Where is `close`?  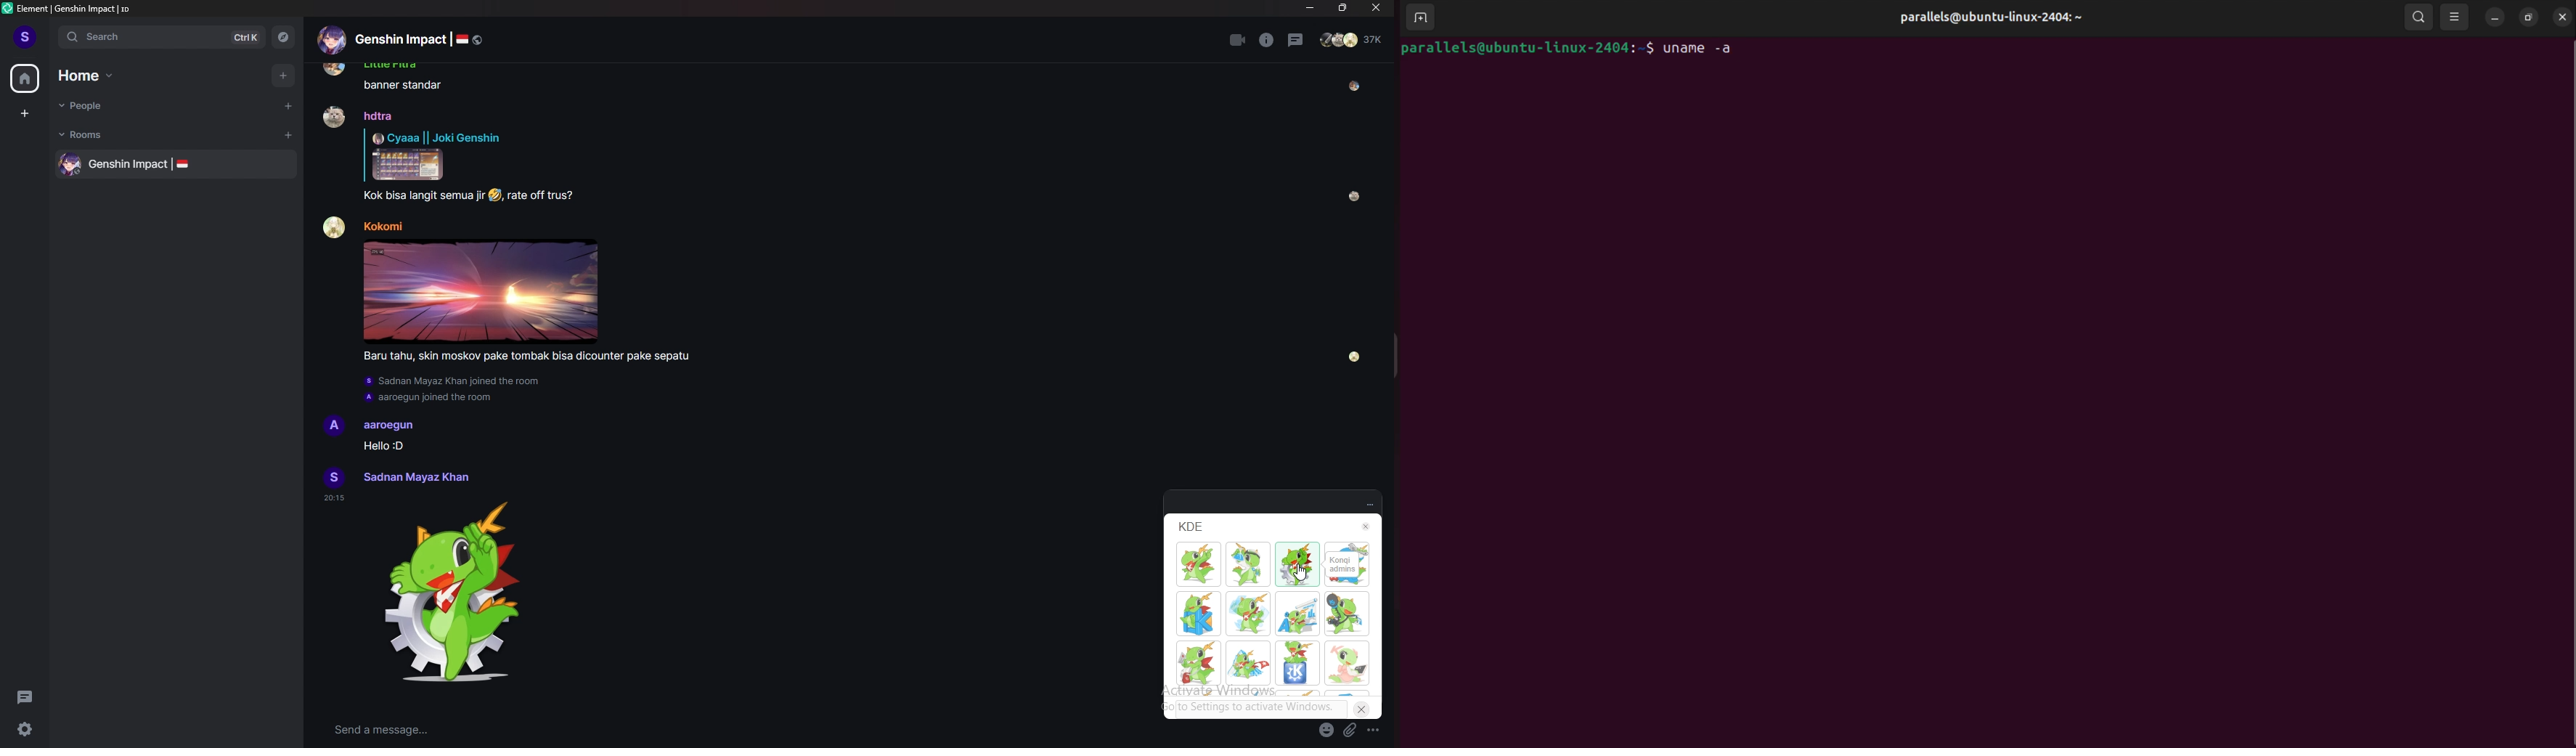
close is located at coordinates (1373, 8).